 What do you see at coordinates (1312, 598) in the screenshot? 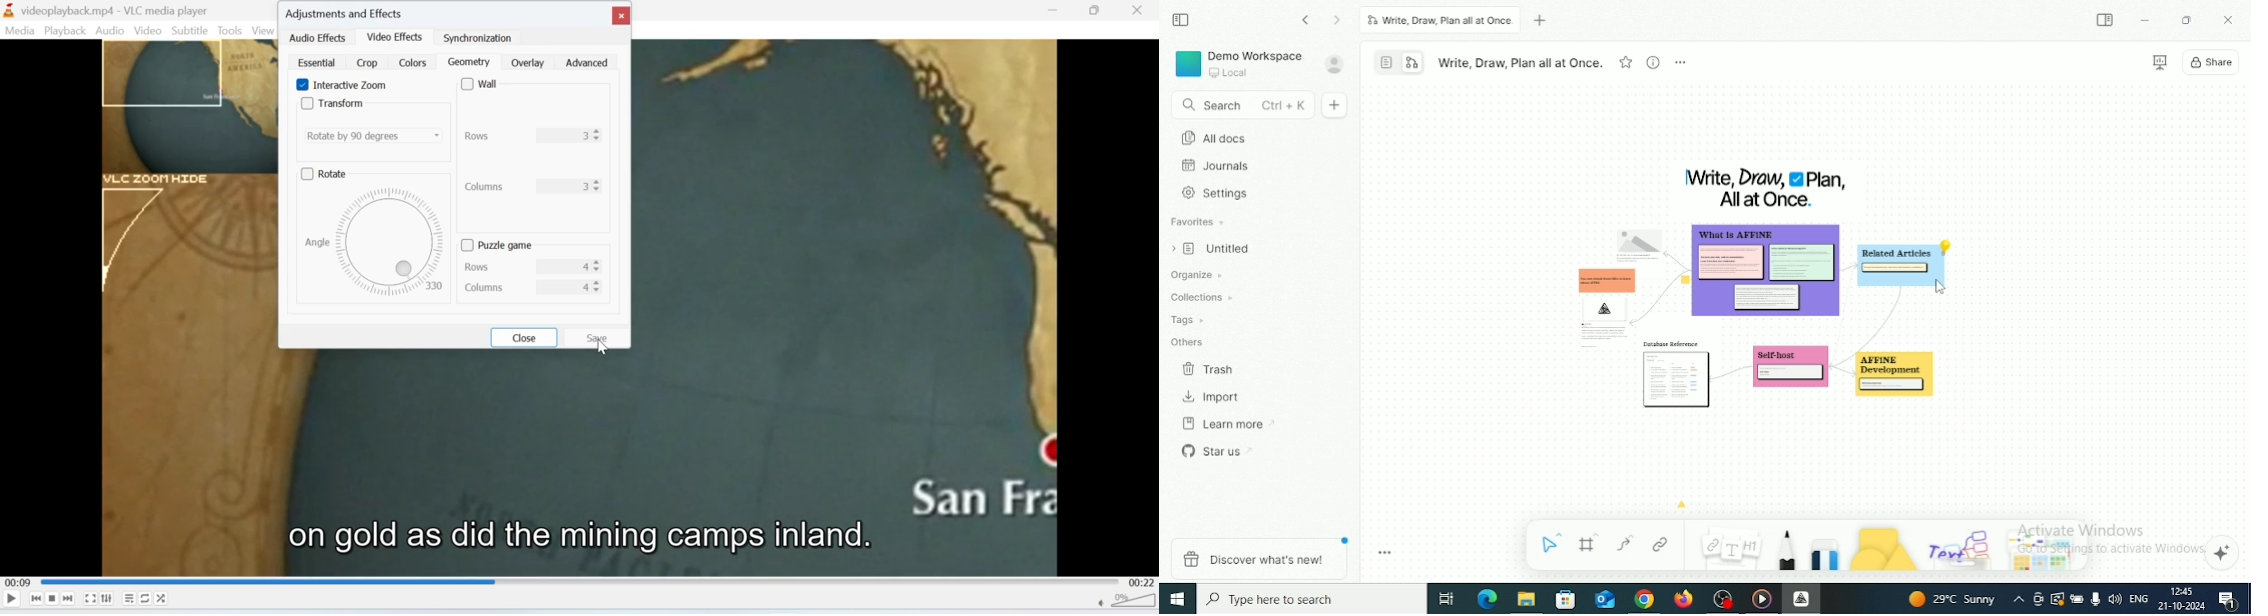
I see `Type here to search` at bounding box center [1312, 598].